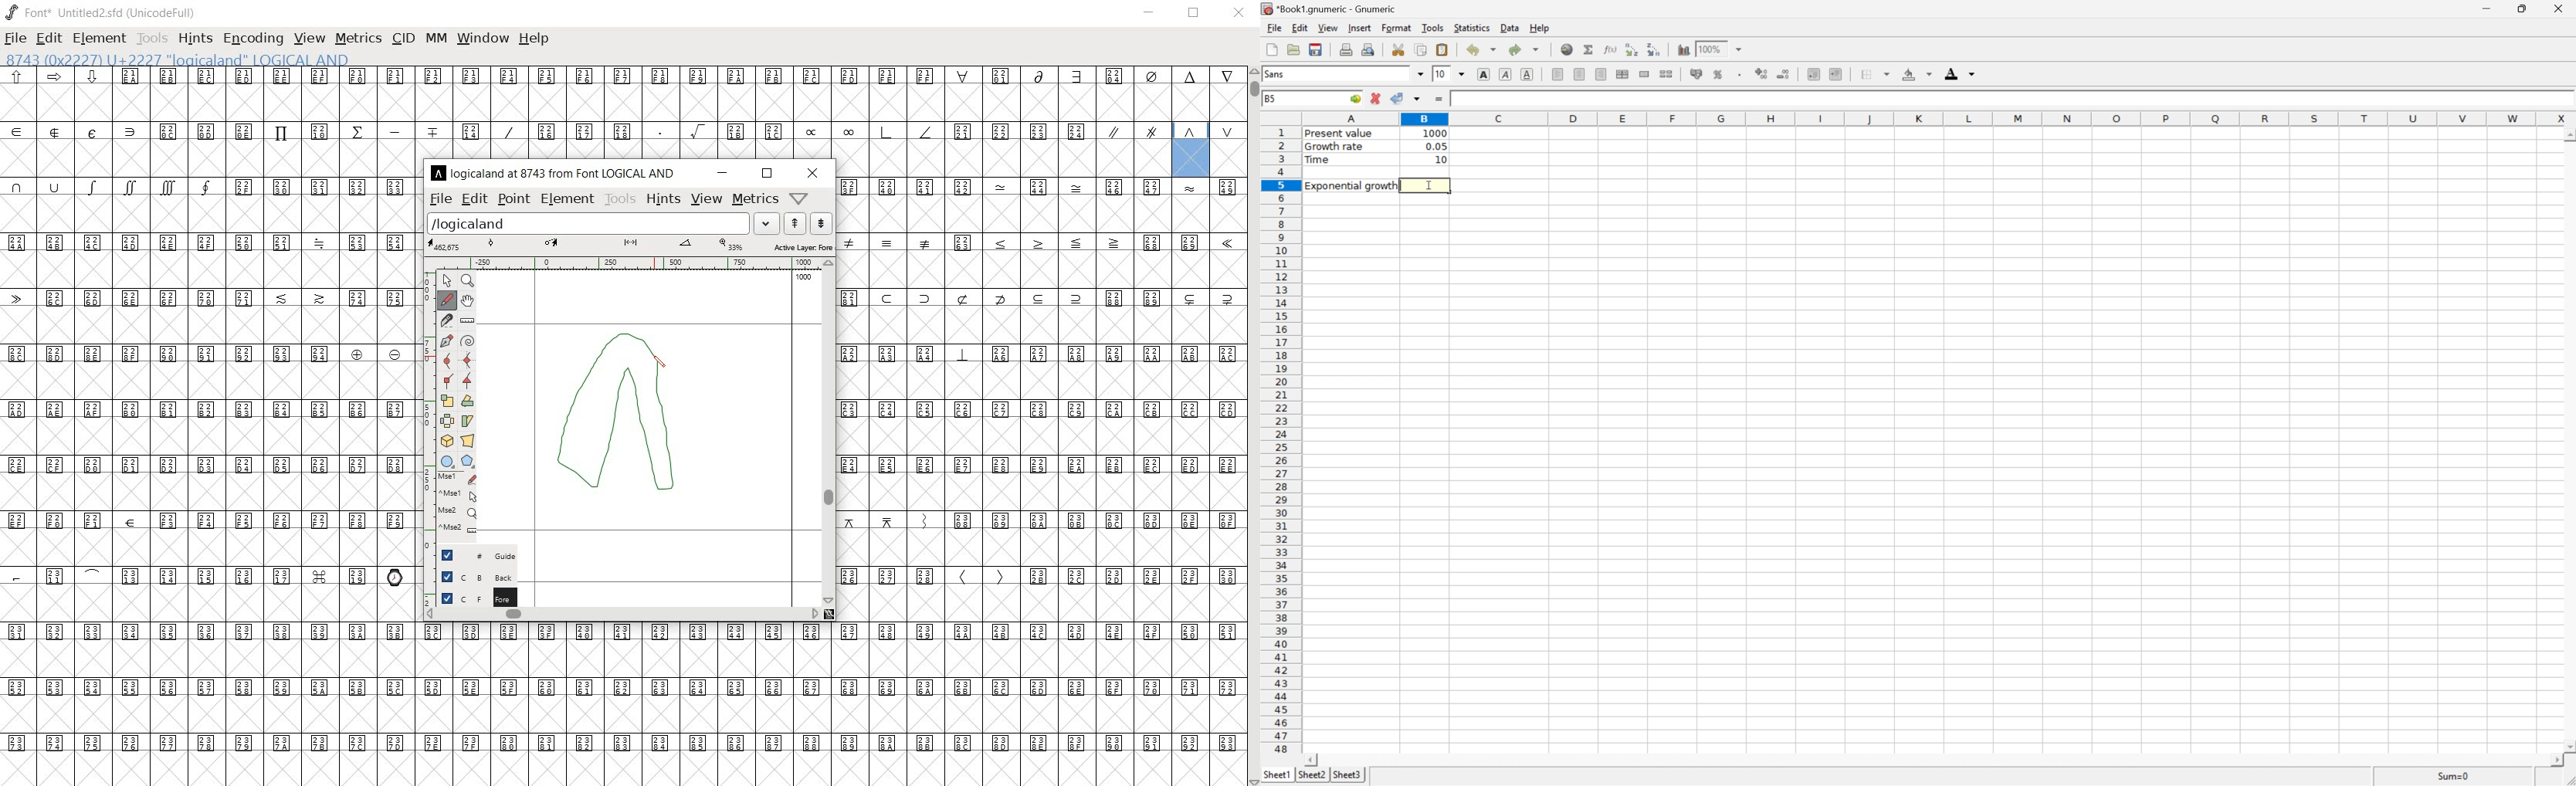 The image size is (2576, 812). What do you see at coordinates (1588, 49) in the screenshot?
I see `Sum into current cell` at bounding box center [1588, 49].